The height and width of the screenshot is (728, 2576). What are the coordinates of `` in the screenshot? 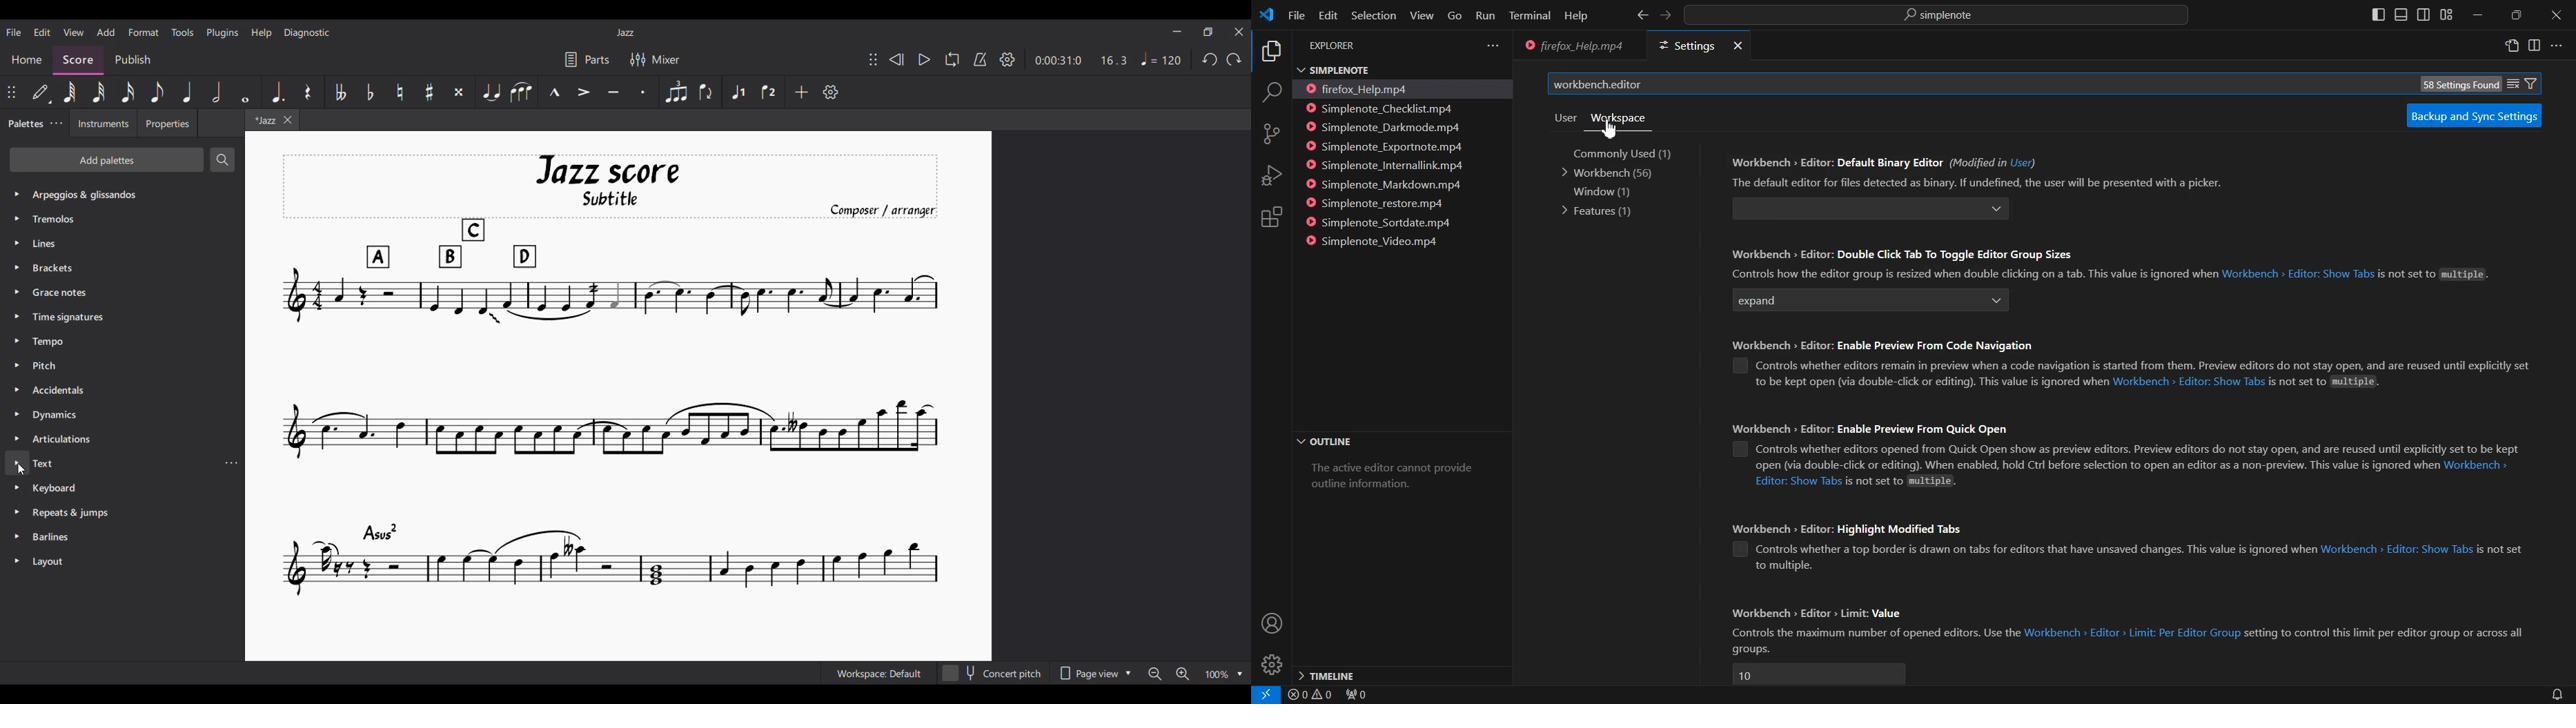 It's located at (48, 464).